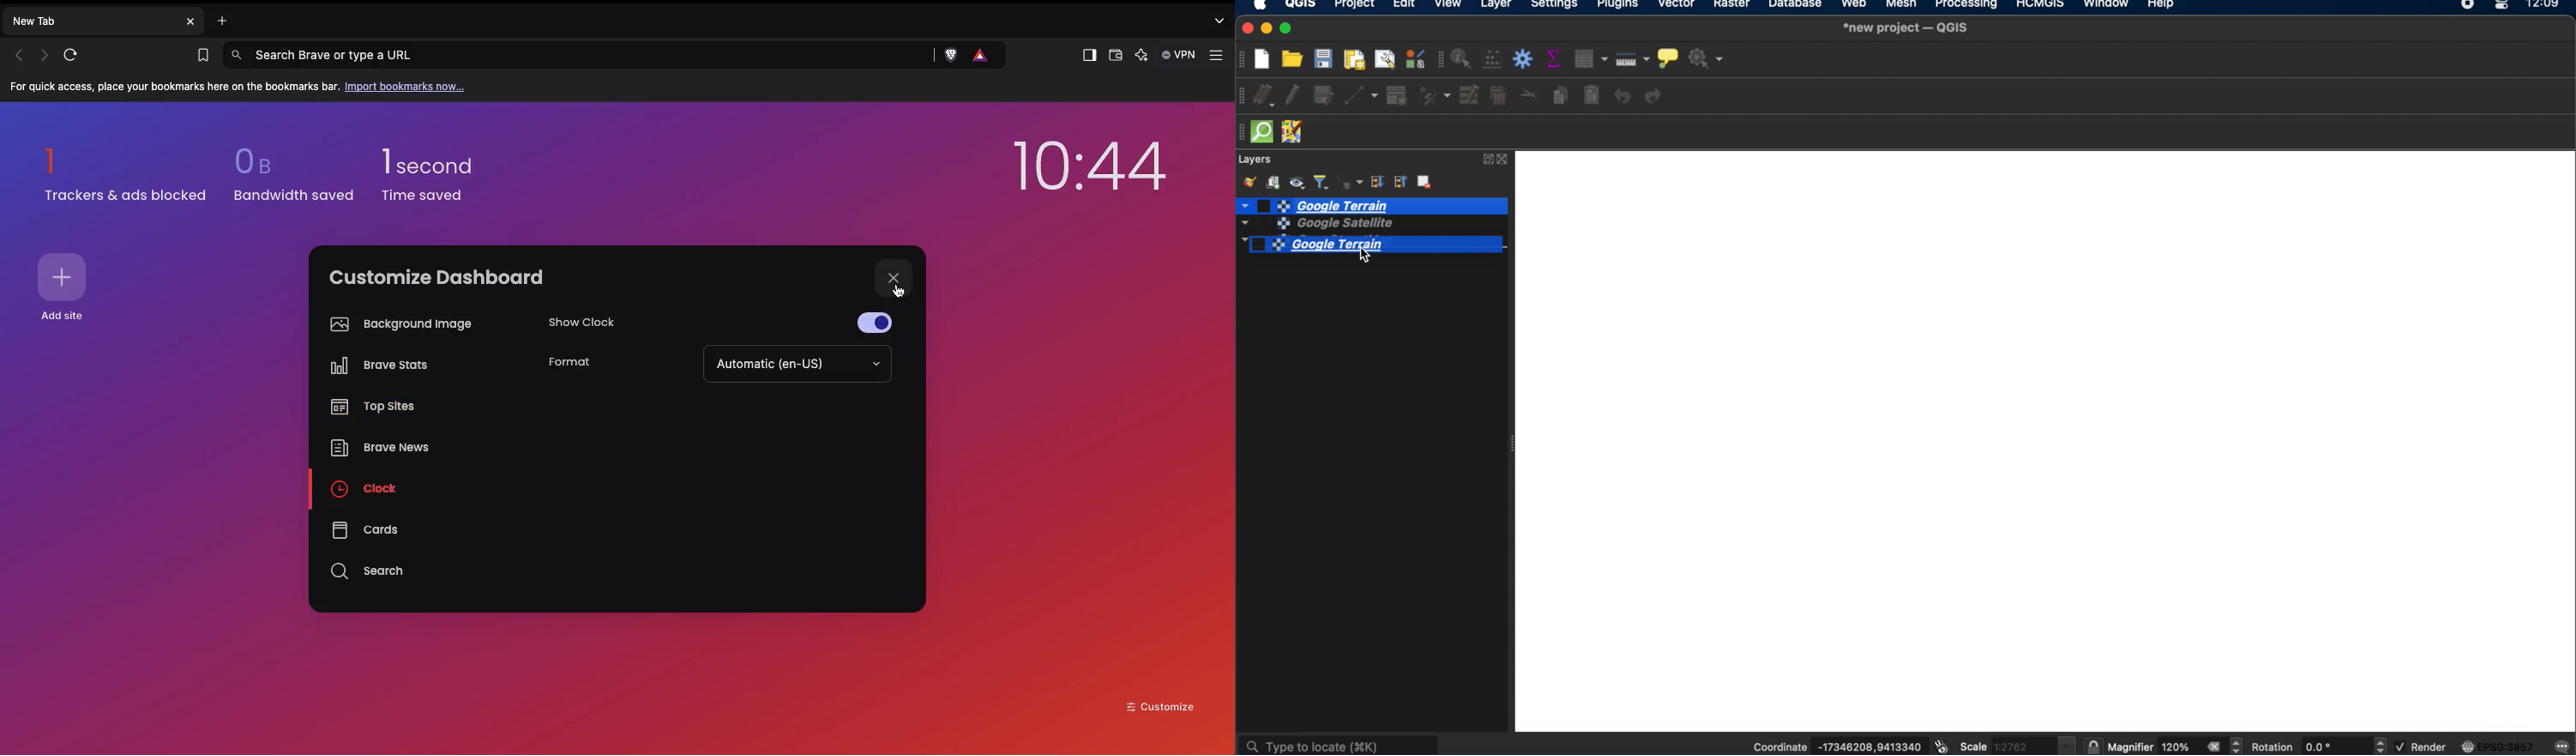 This screenshot has height=756, width=2576. Describe the element at coordinates (370, 571) in the screenshot. I see `Search` at that location.